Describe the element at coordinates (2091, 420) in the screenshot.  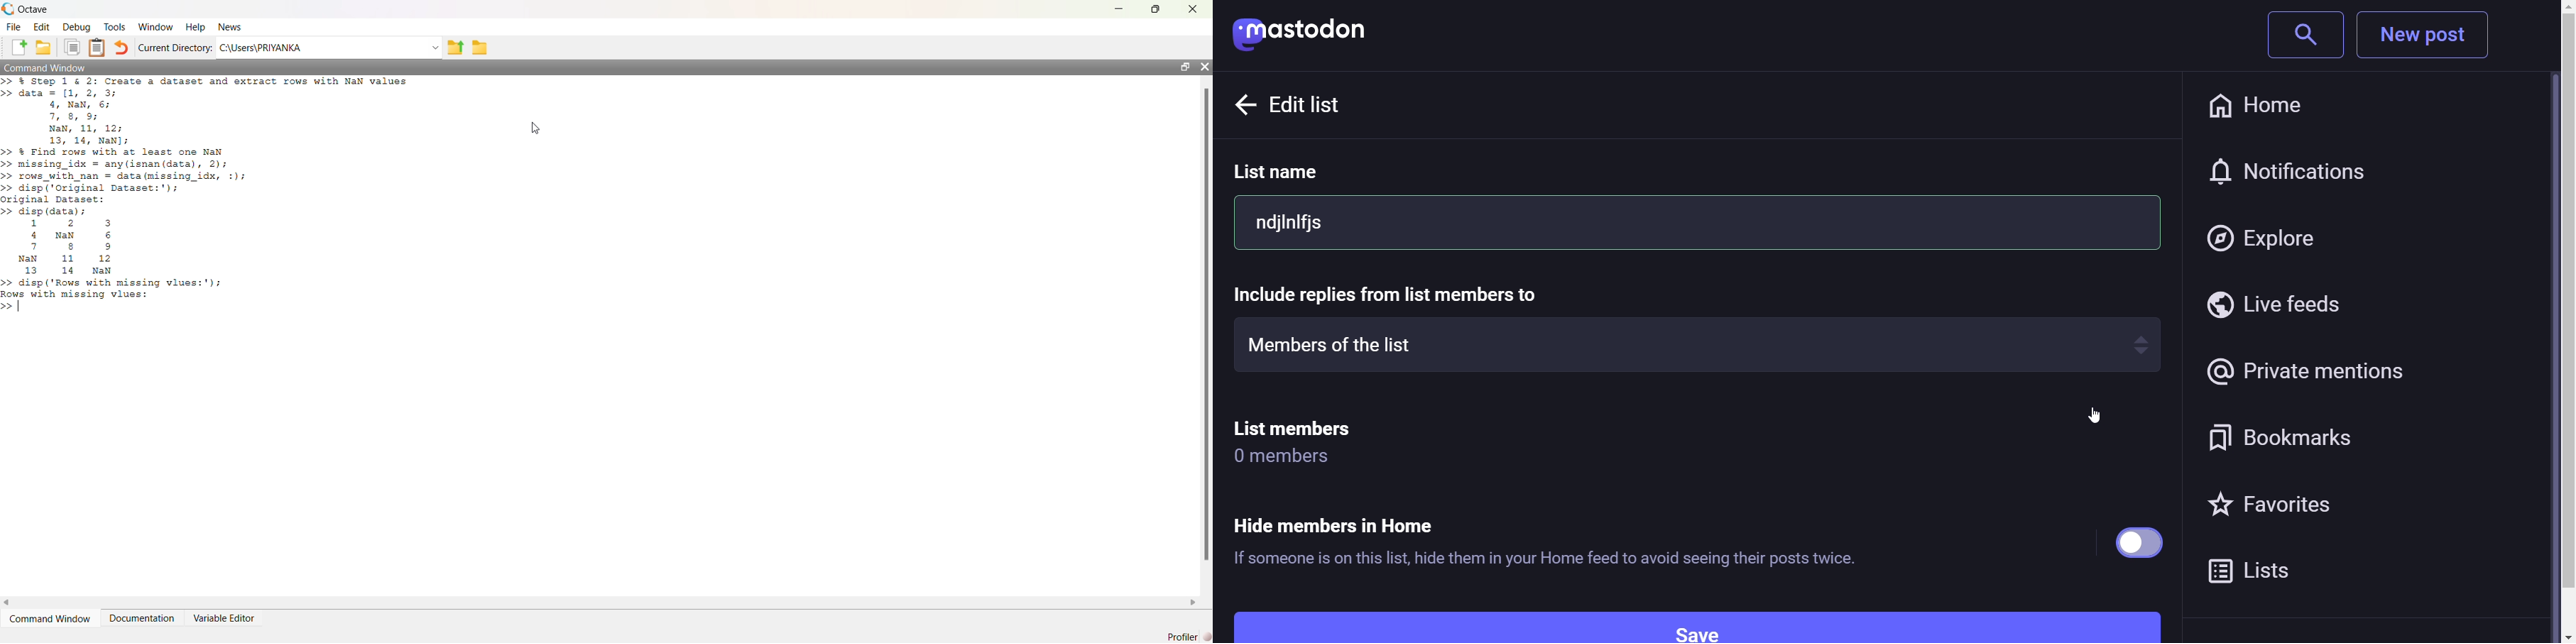
I see `Cursor` at that location.